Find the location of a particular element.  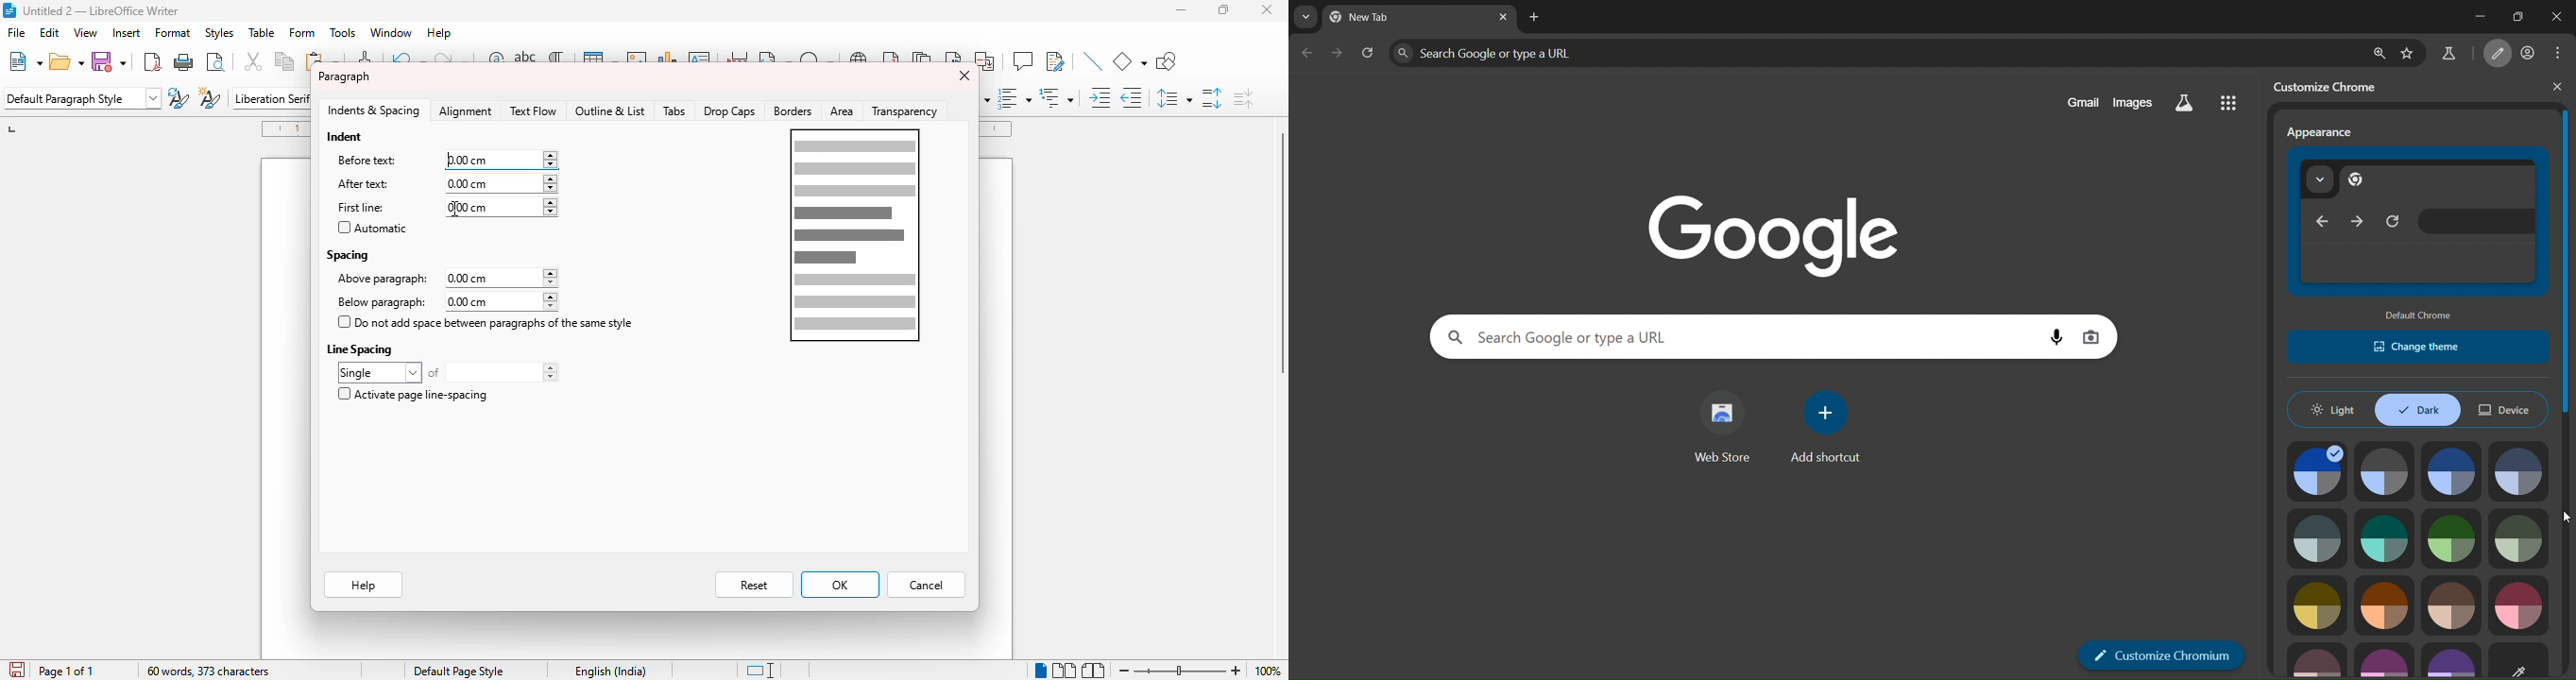

light is located at coordinates (2335, 410).